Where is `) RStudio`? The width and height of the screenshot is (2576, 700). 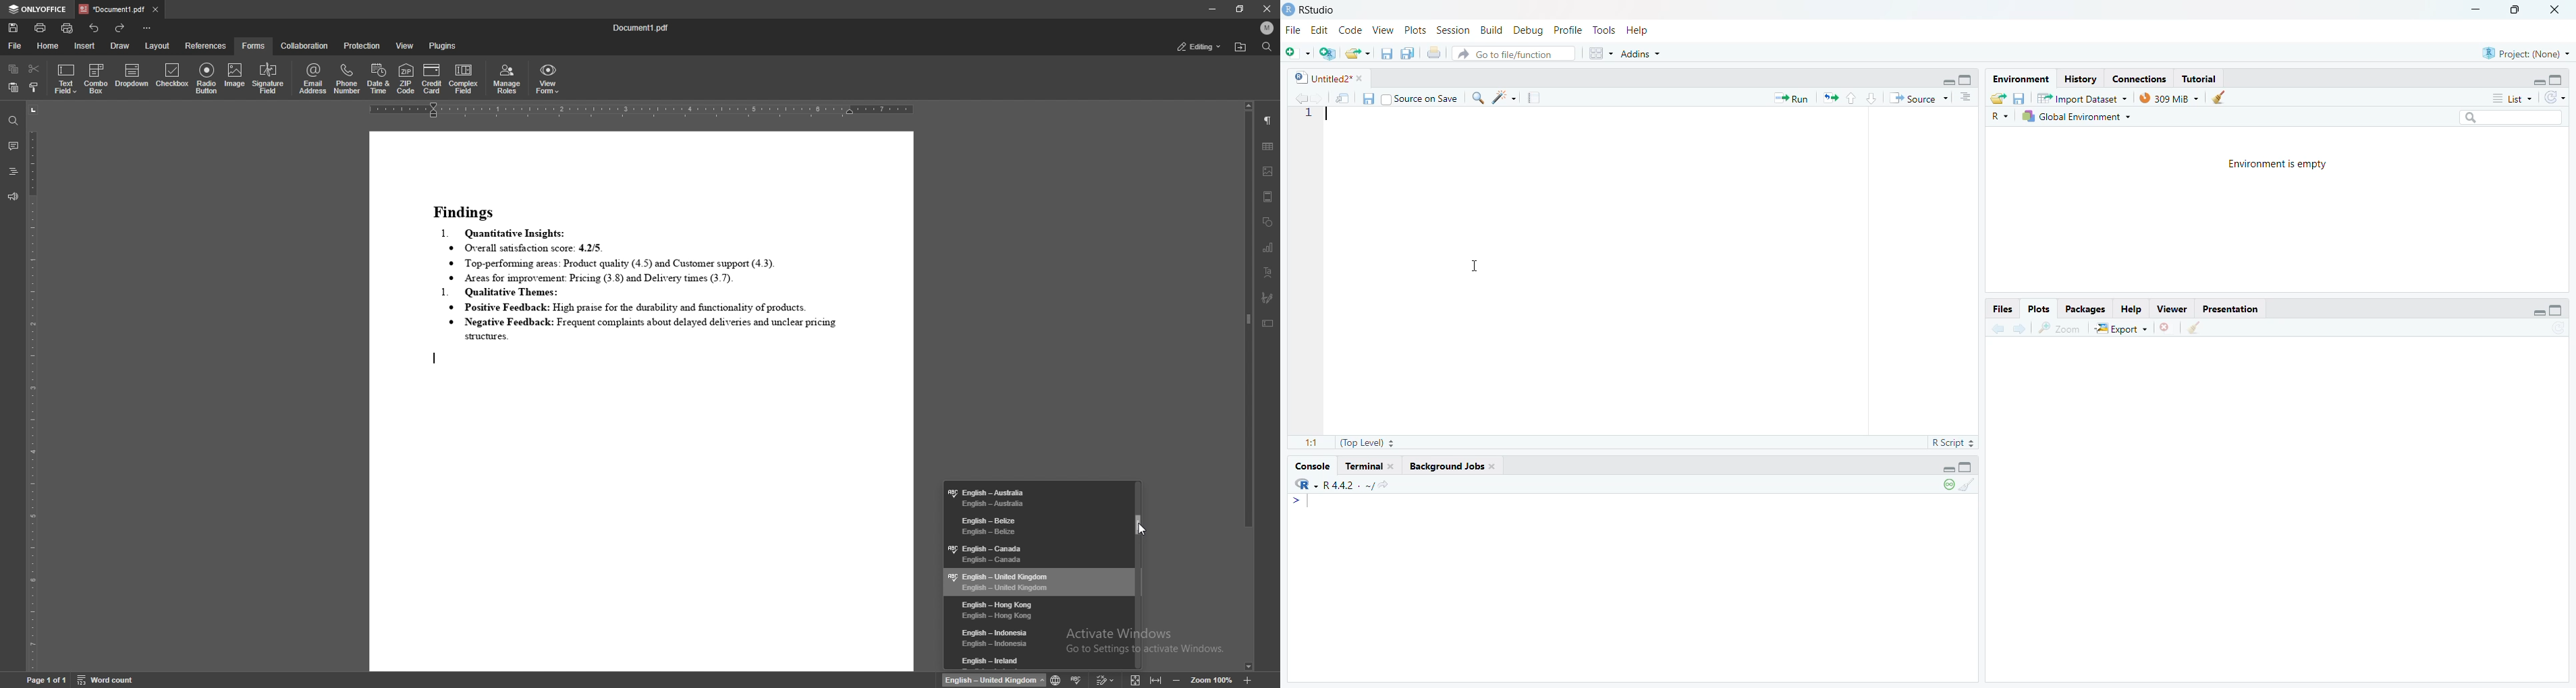
) RStudio is located at coordinates (1313, 9).